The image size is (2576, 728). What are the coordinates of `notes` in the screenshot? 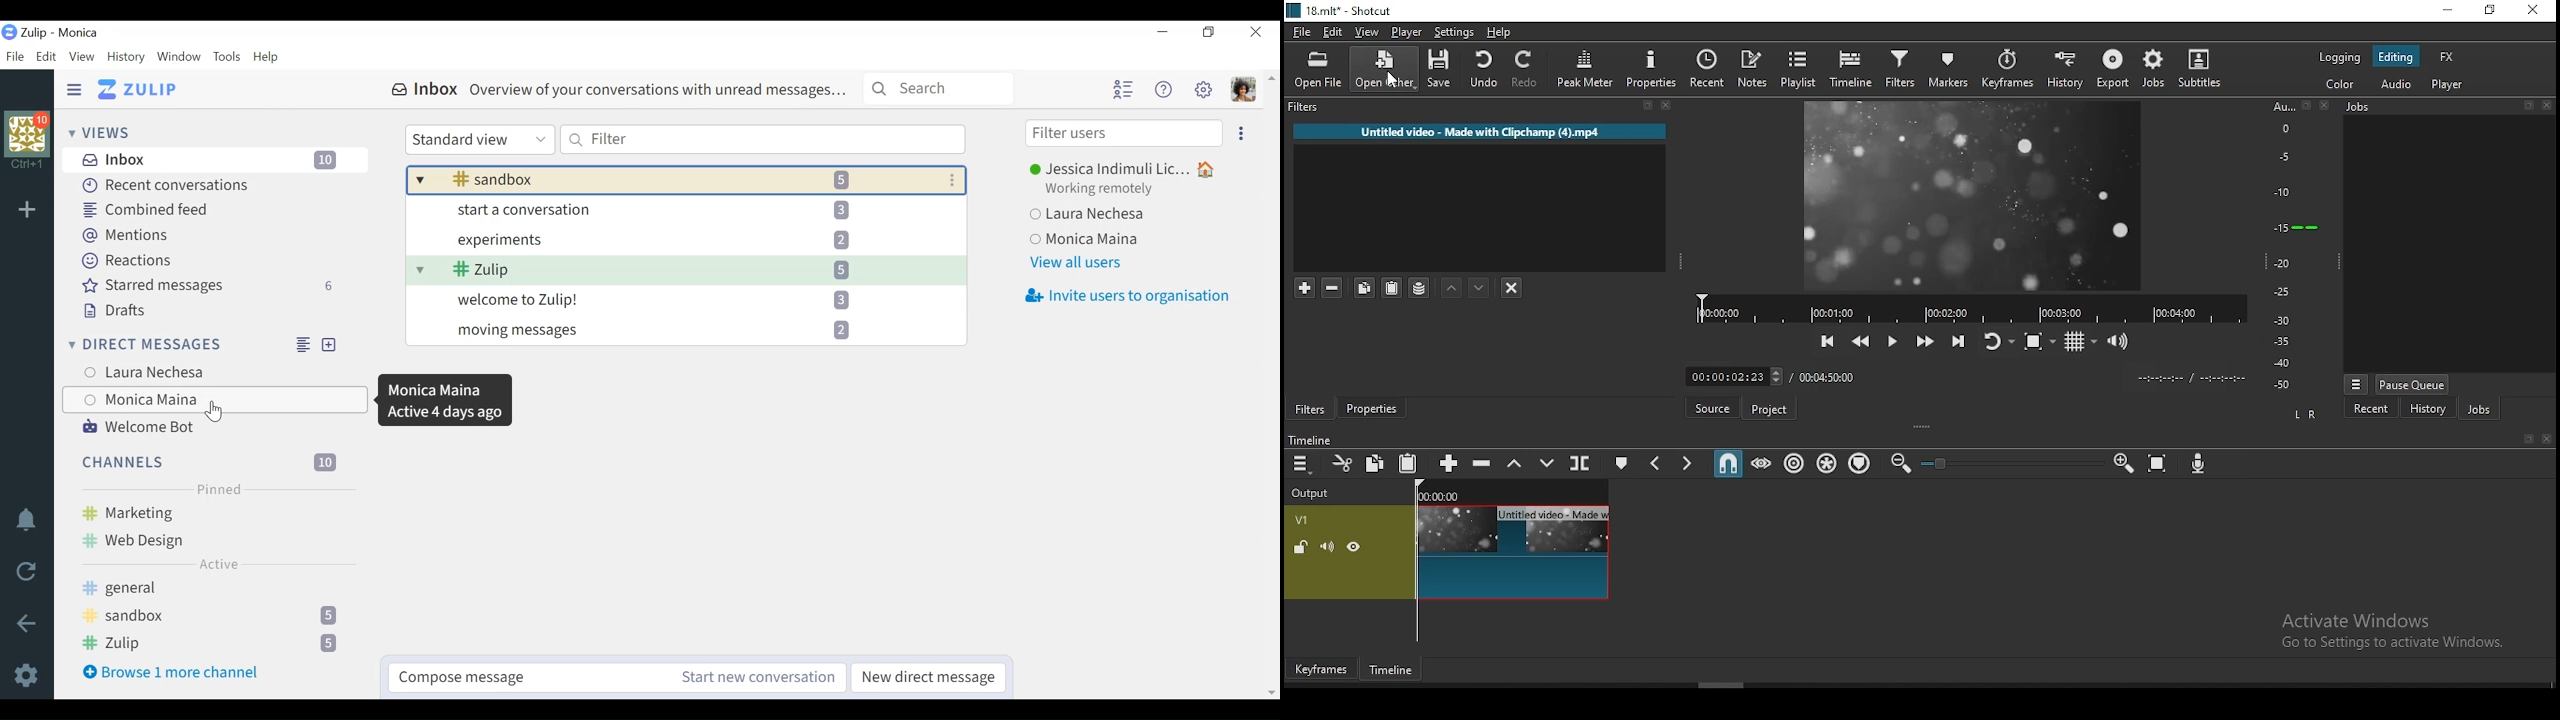 It's located at (1756, 67).